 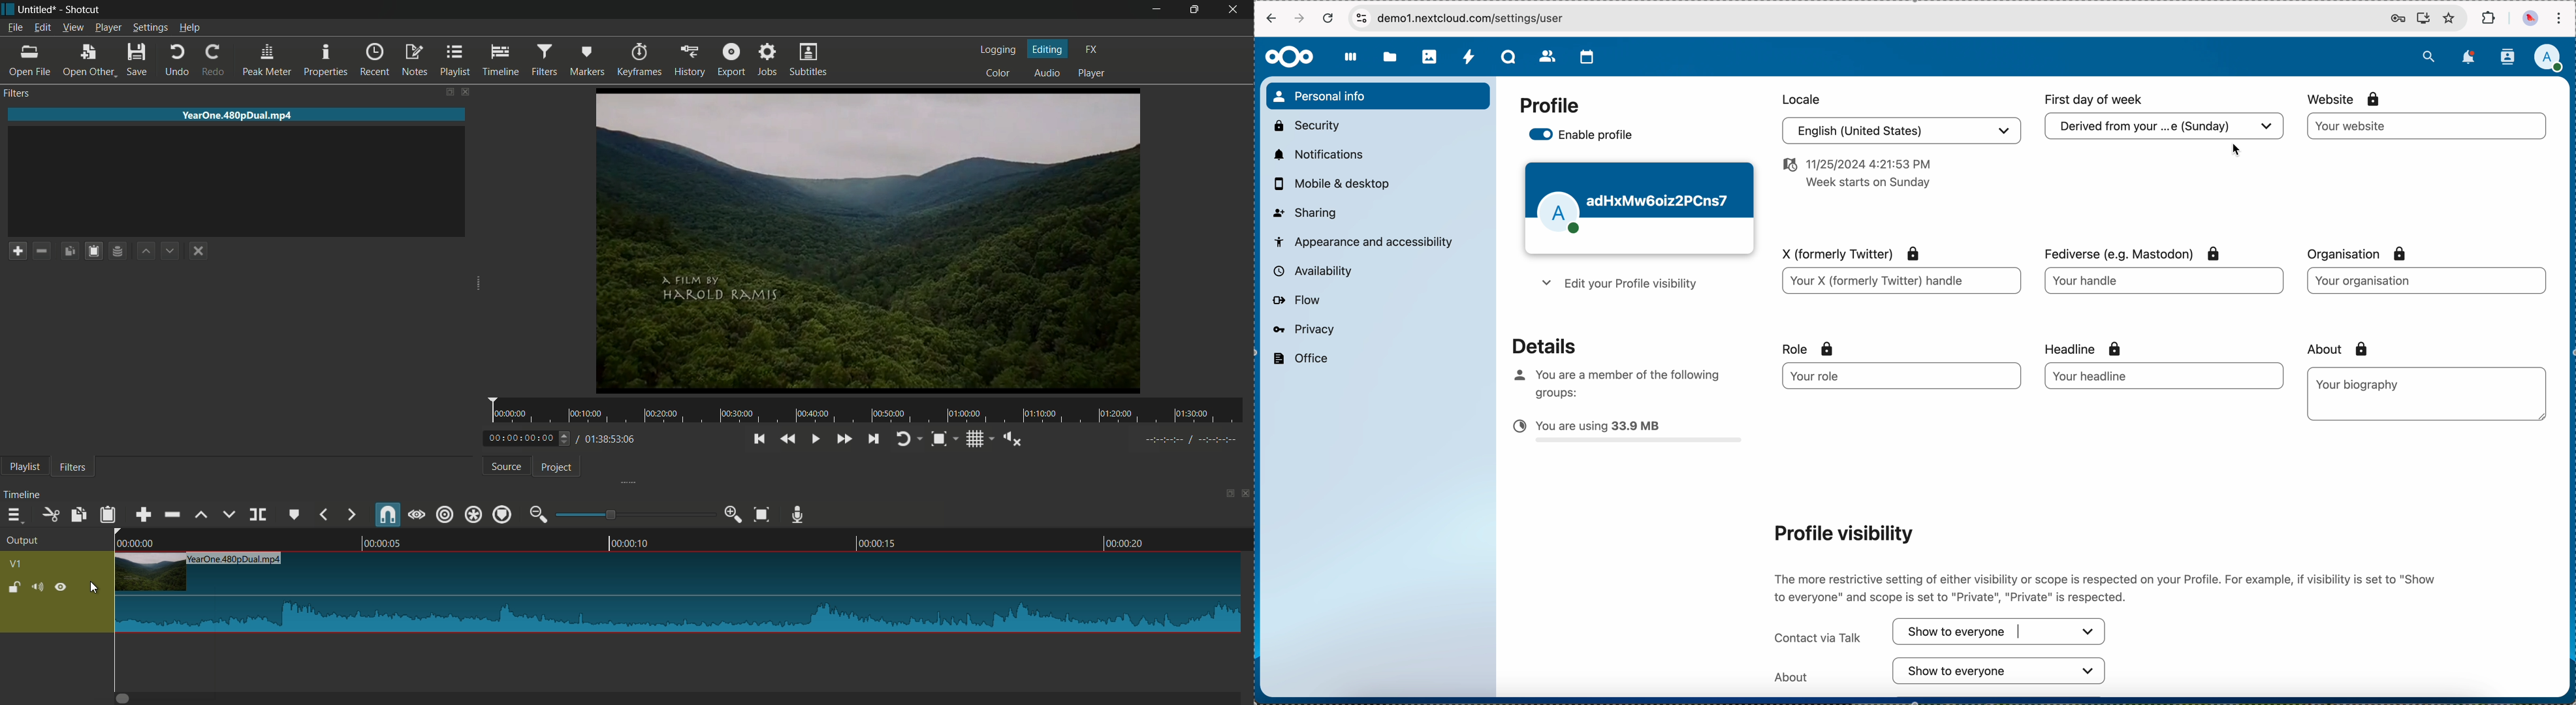 What do you see at coordinates (416, 59) in the screenshot?
I see `notes` at bounding box center [416, 59].